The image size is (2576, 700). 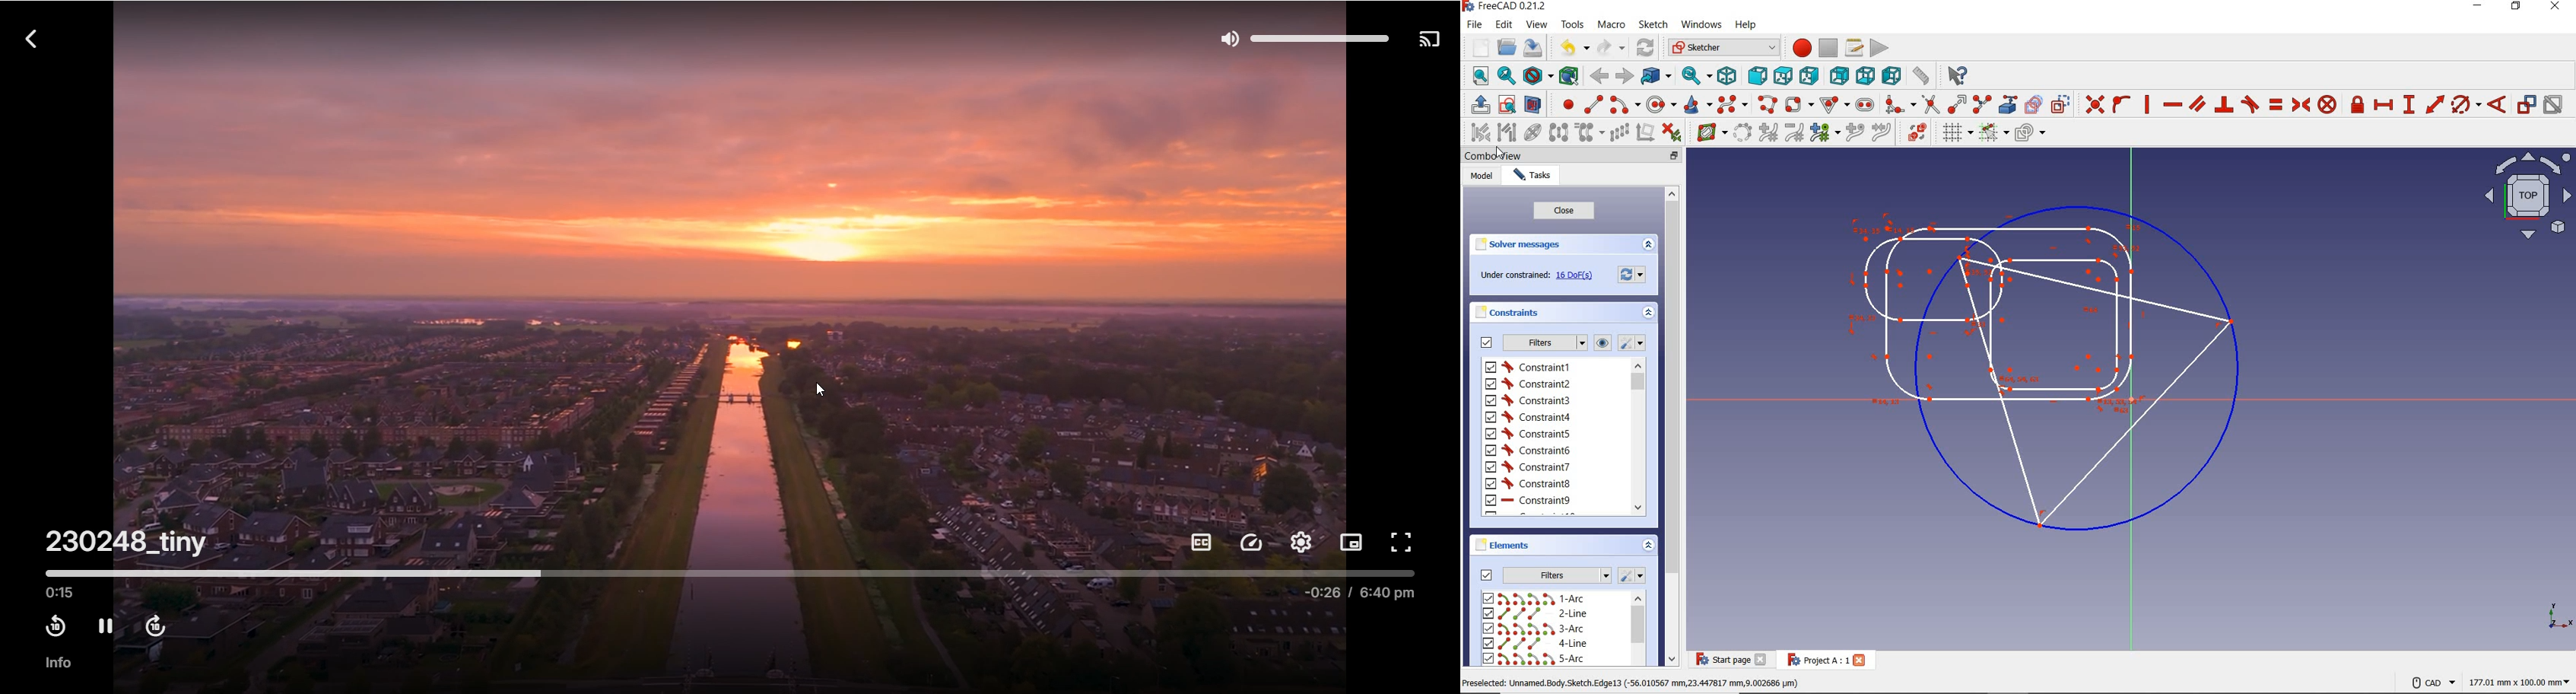 What do you see at coordinates (1838, 74) in the screenshot?
I see `rear` at bounding box center [1838, 74].